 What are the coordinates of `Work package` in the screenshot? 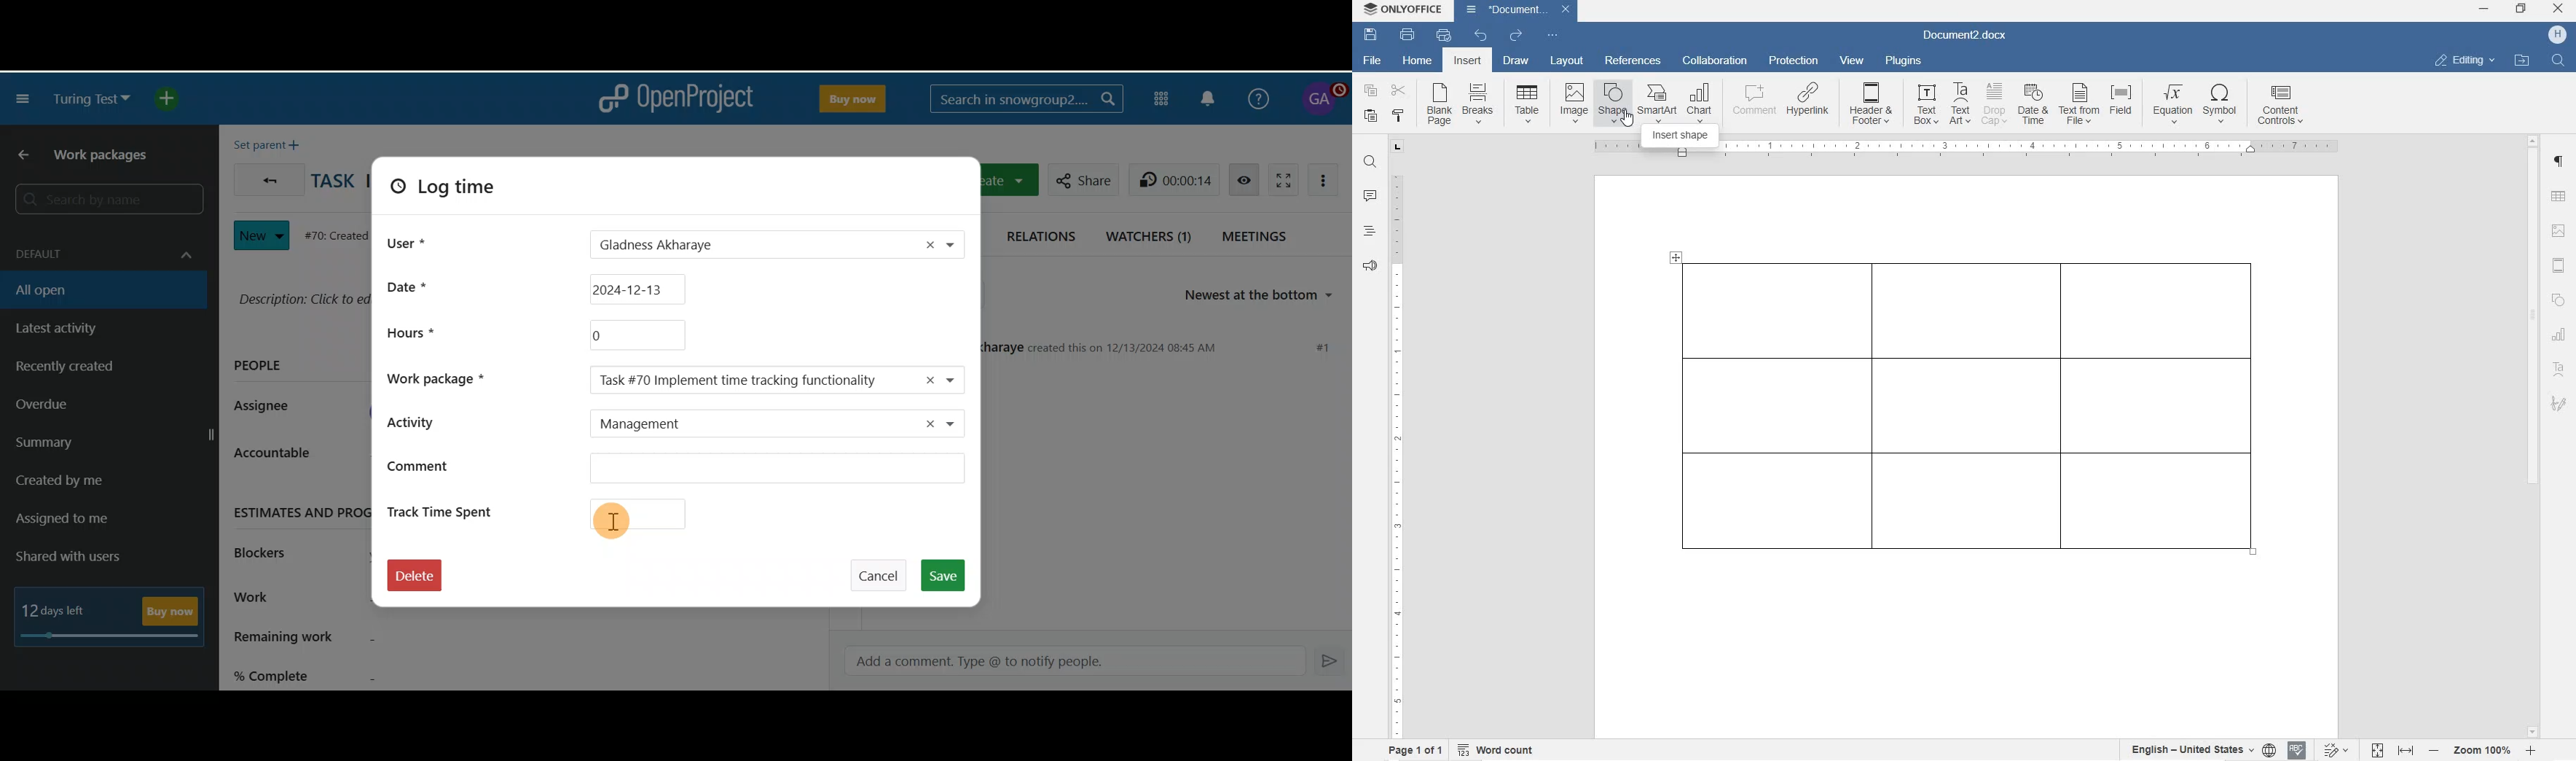 It's located at (445, 377).